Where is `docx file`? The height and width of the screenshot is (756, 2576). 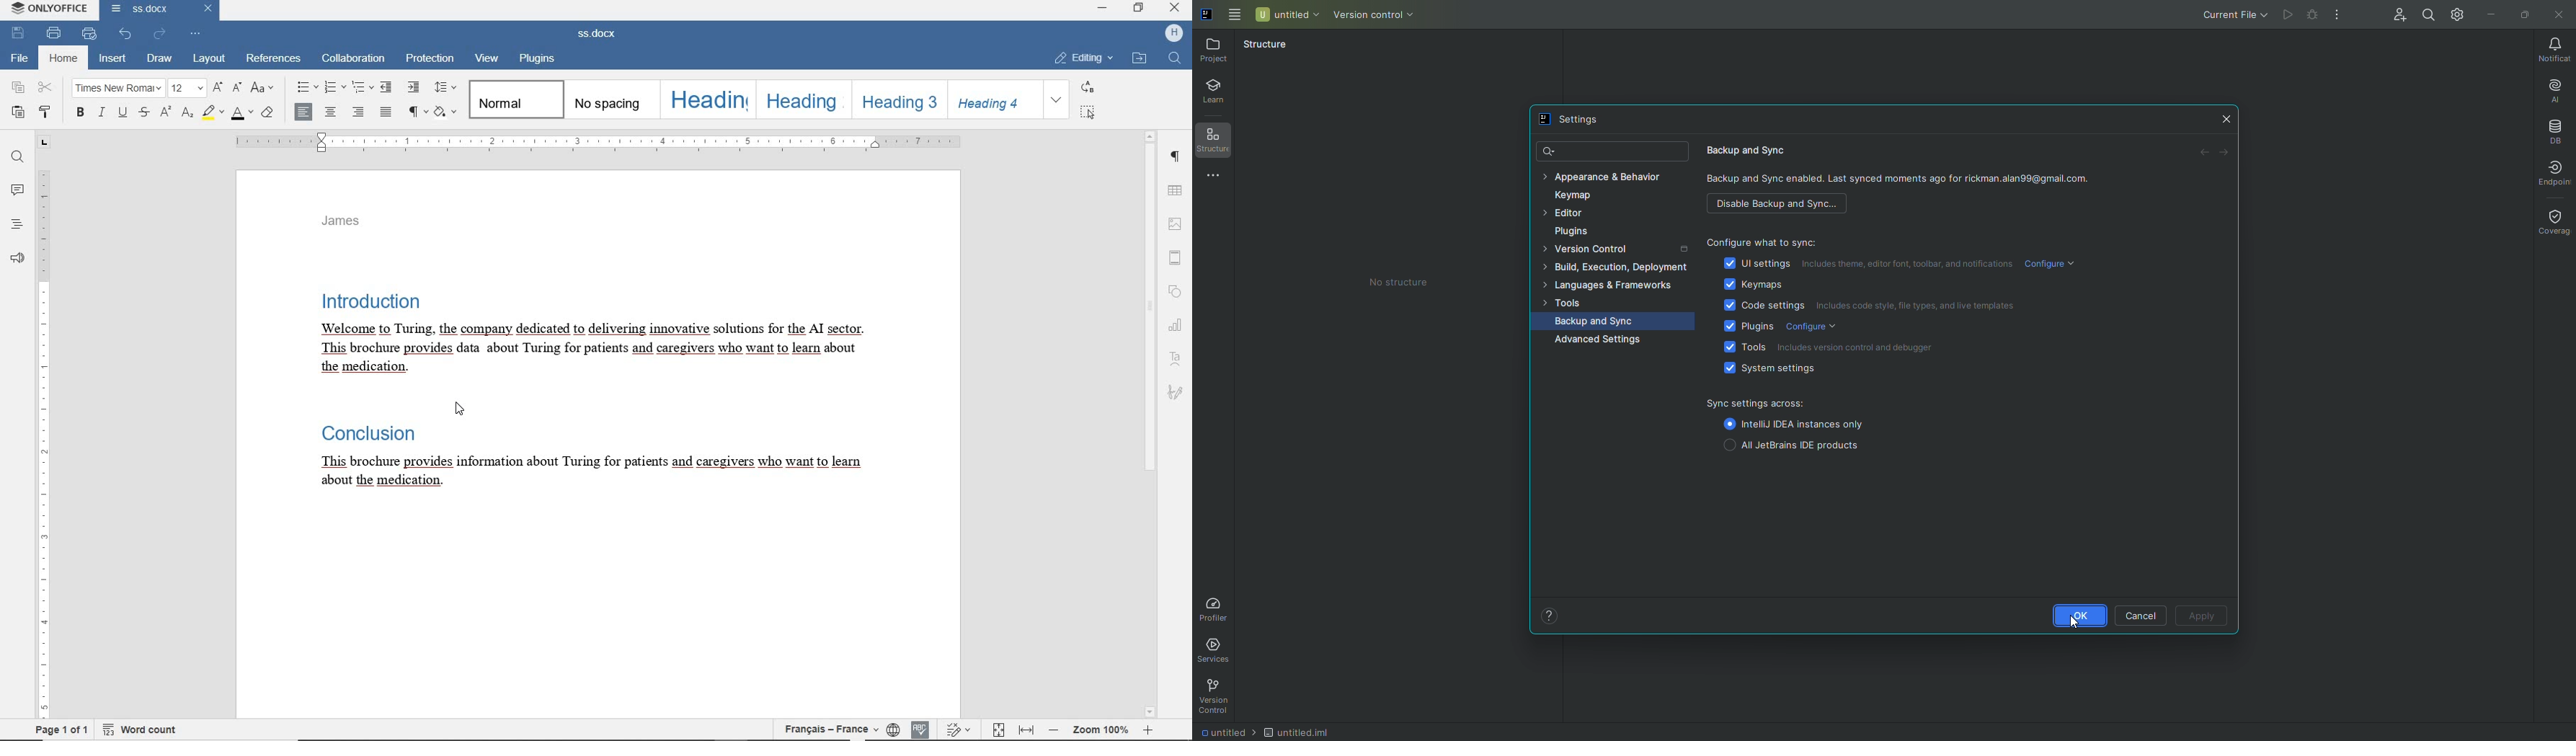 docx file is located at coordinates (595, 35).